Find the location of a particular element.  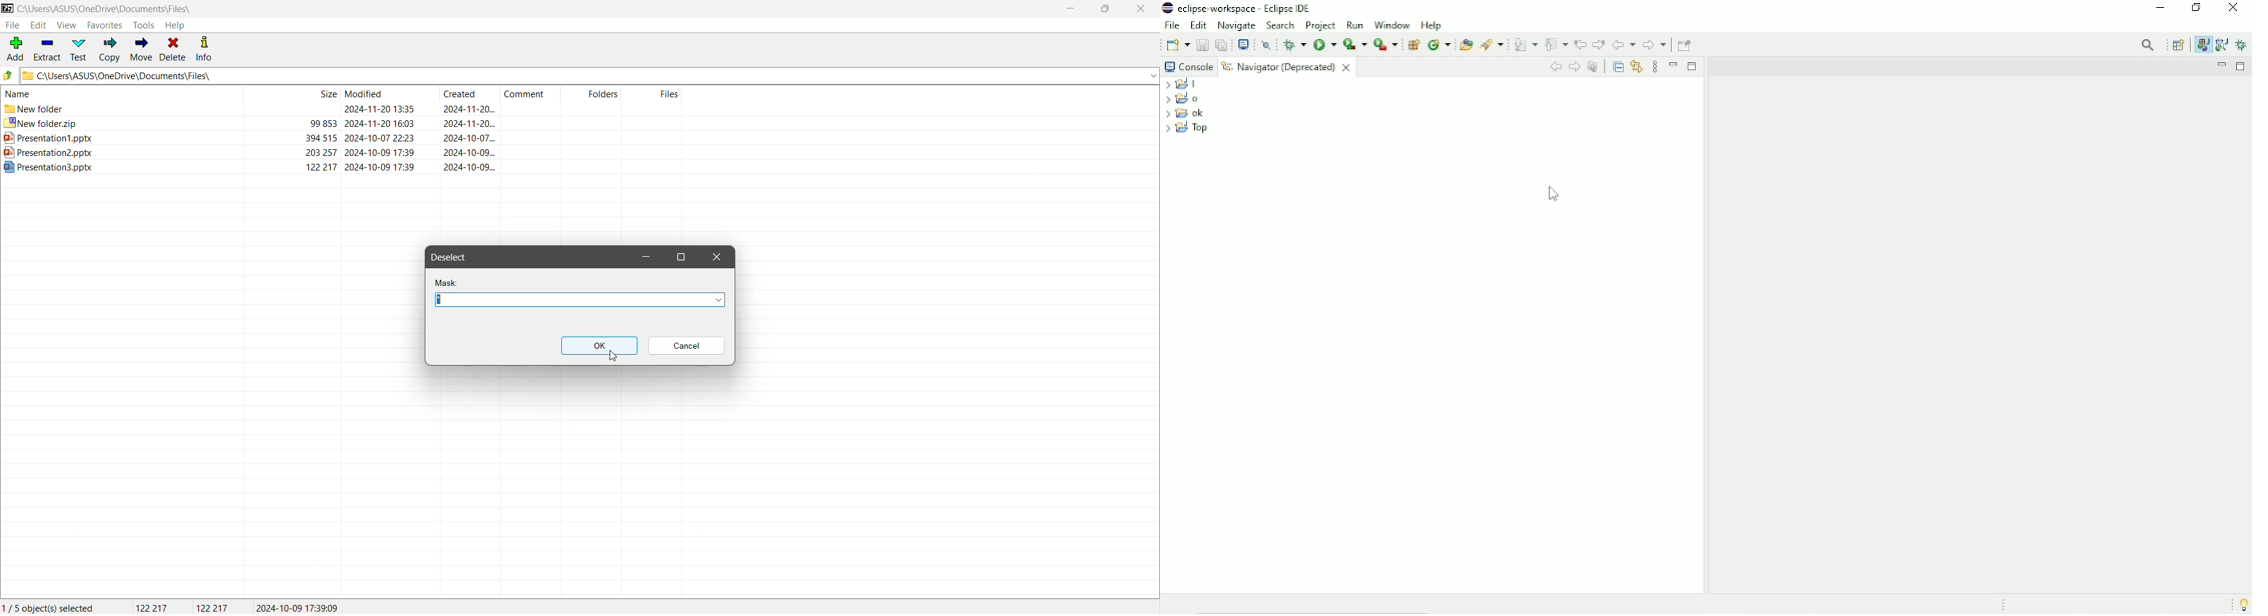

Close is located at coordinates (716, 257).